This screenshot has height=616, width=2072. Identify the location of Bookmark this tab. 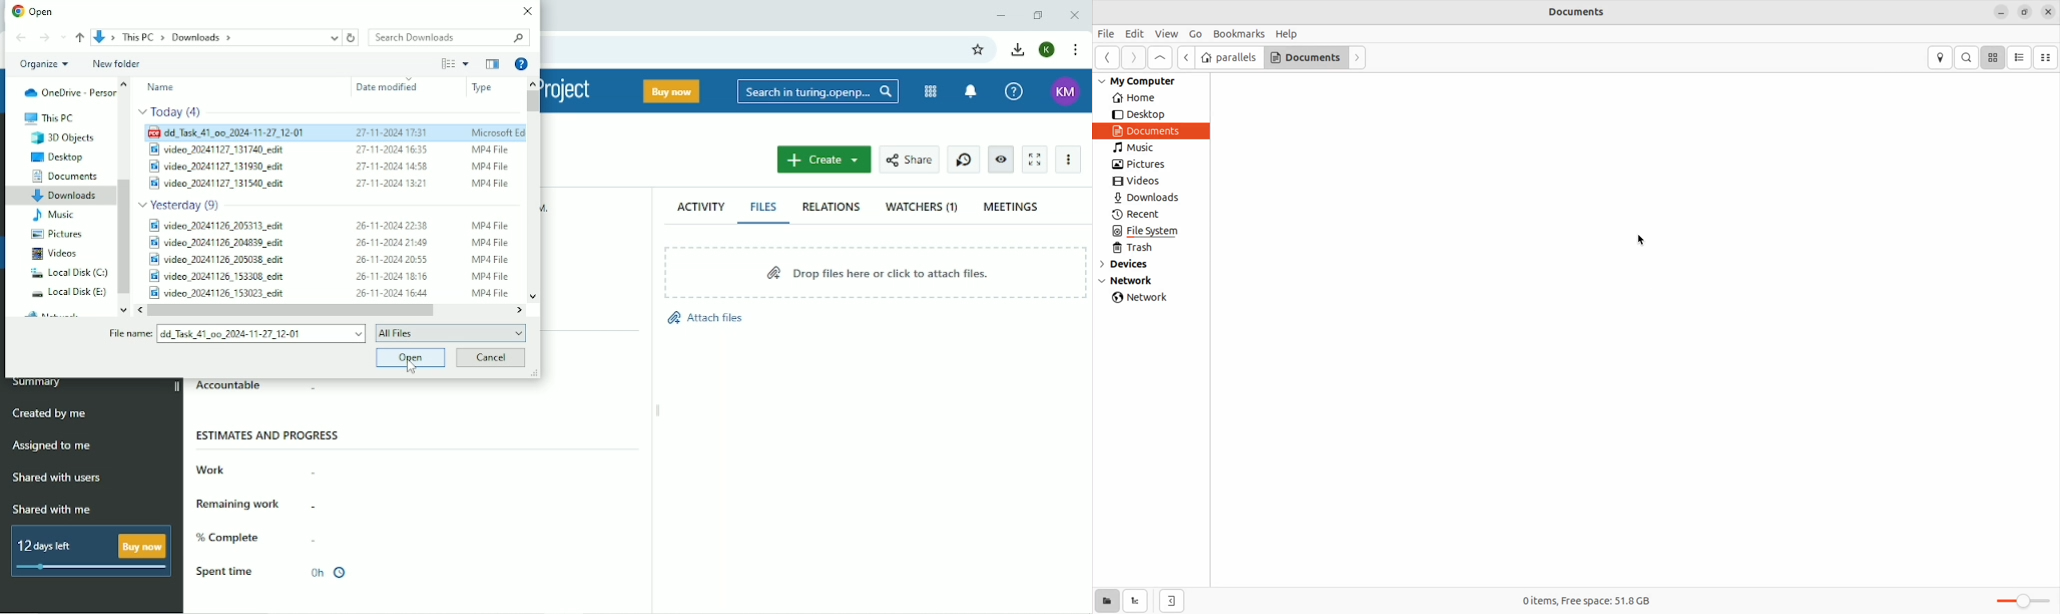
(979, 50).